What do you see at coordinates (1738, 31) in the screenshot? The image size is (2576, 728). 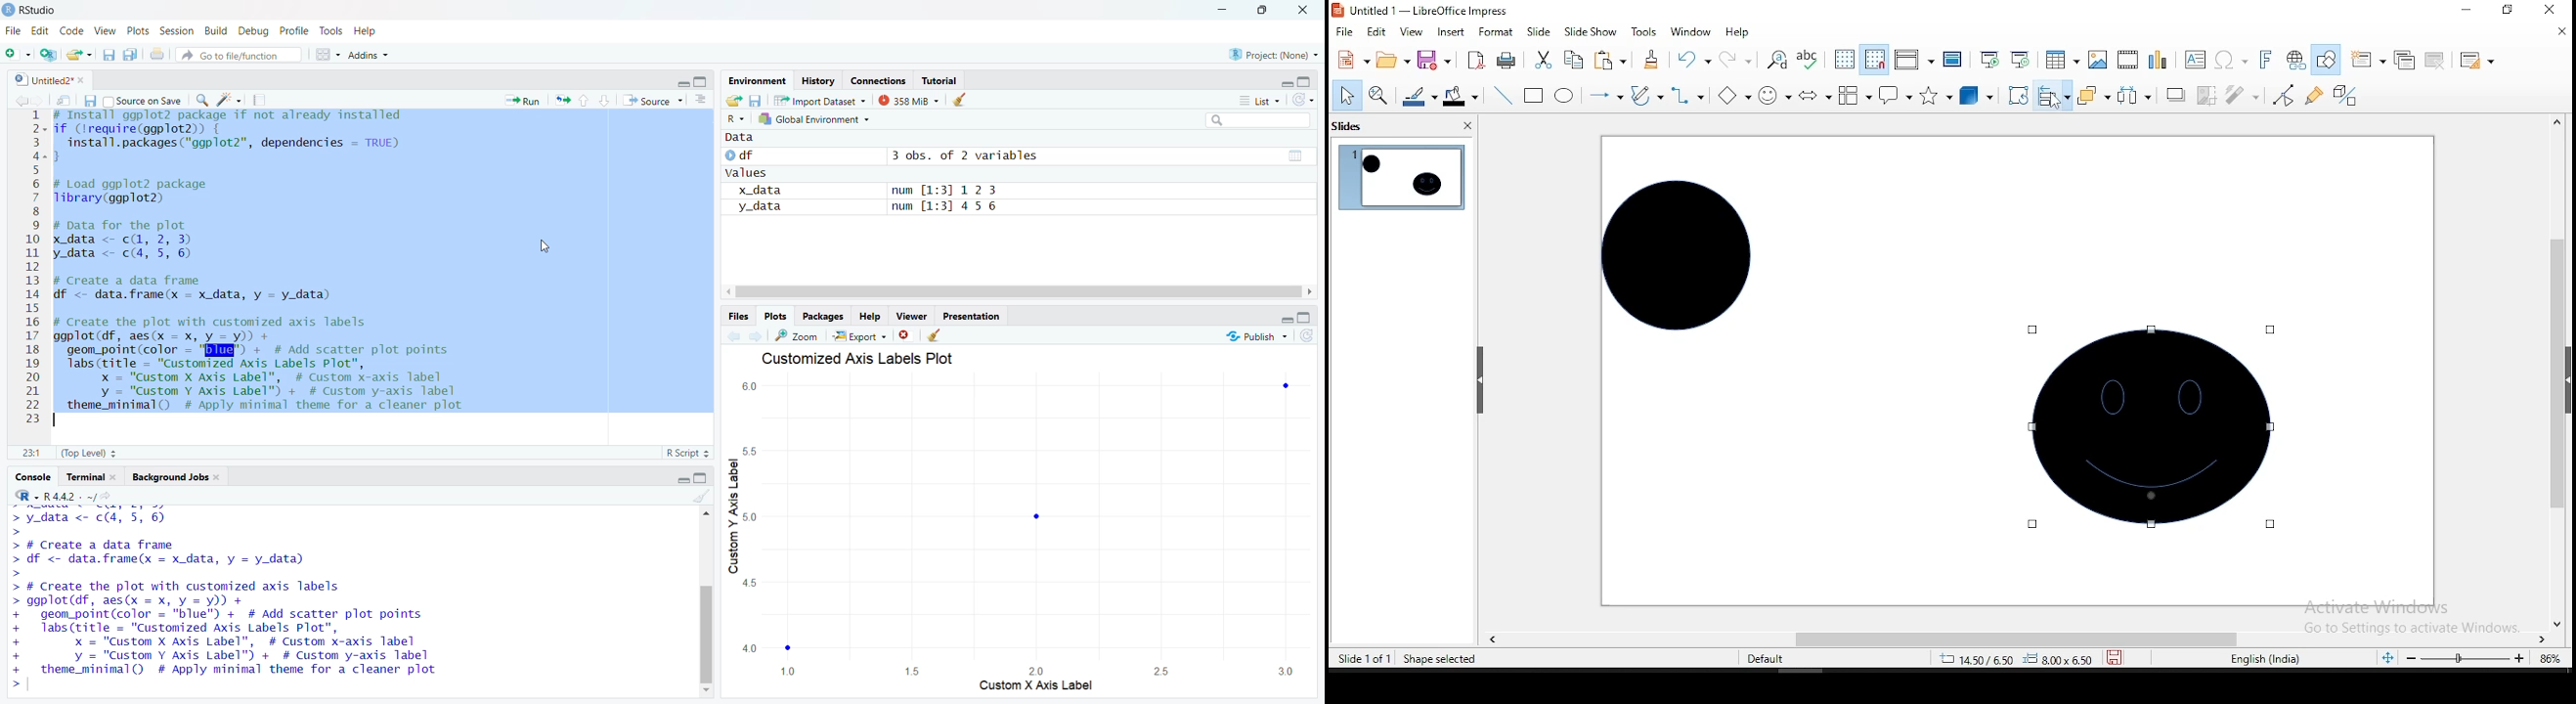 I see `help` at bounding box center [1738, 31].